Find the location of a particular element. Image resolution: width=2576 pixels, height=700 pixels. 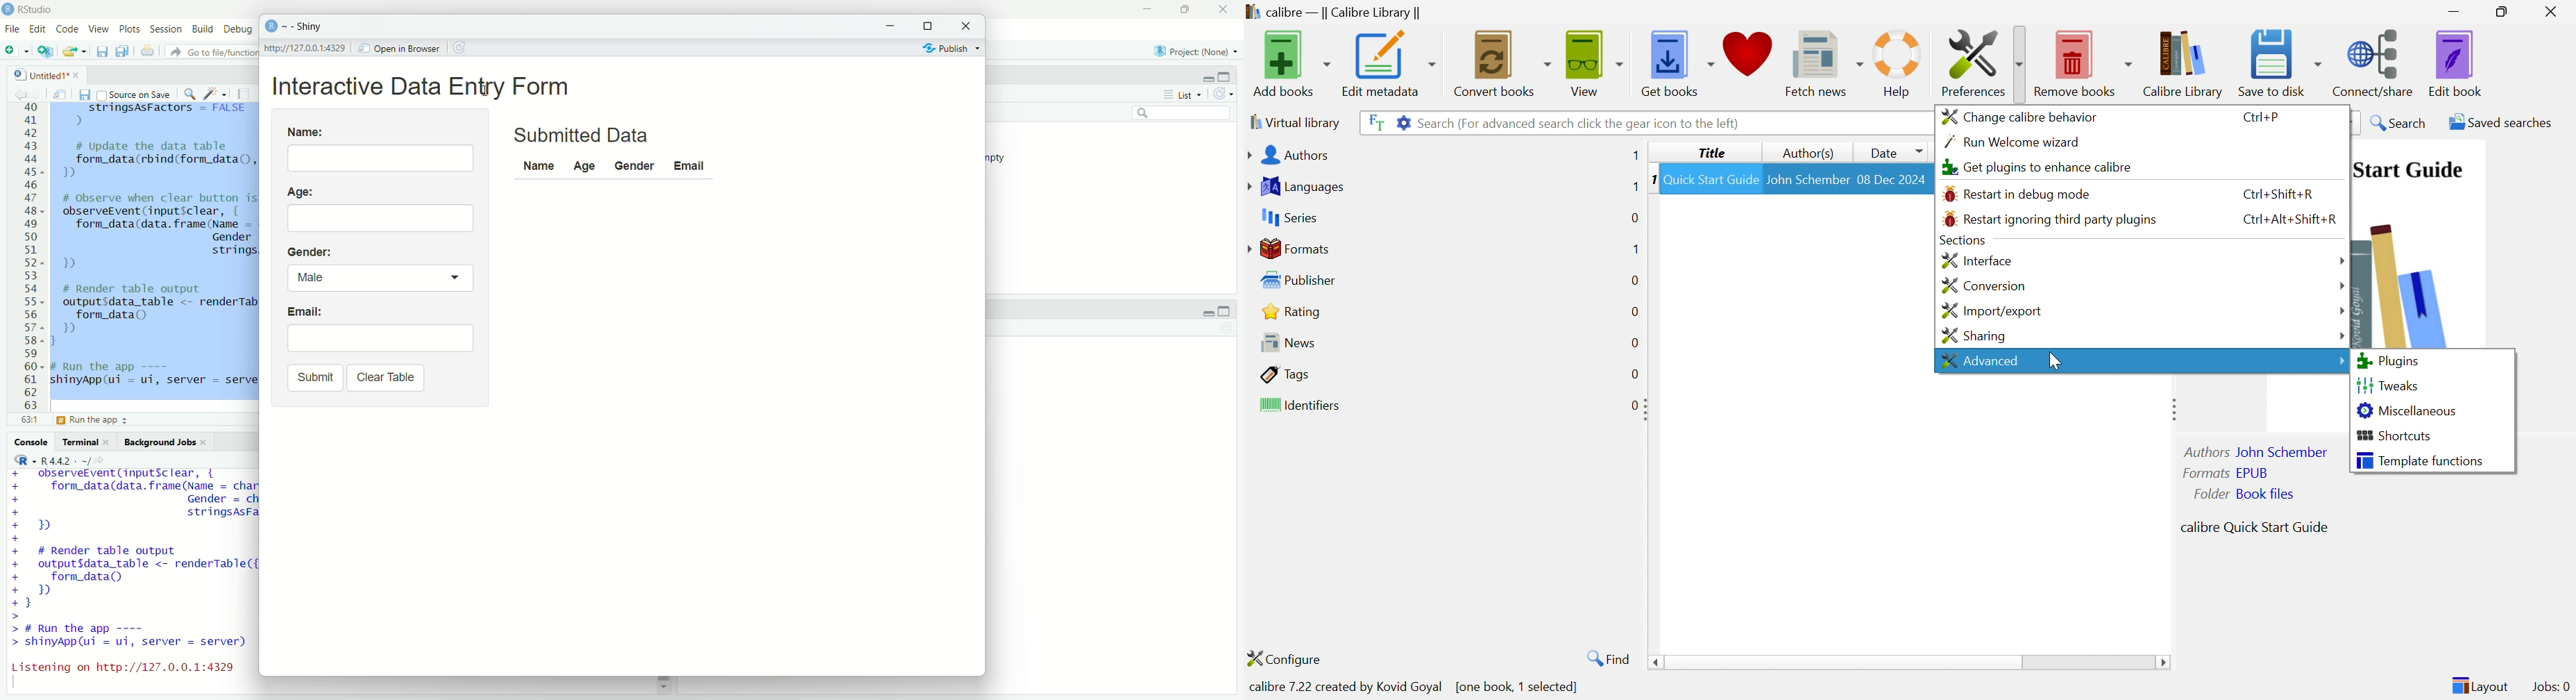

close is located at coordinates (969, 25).